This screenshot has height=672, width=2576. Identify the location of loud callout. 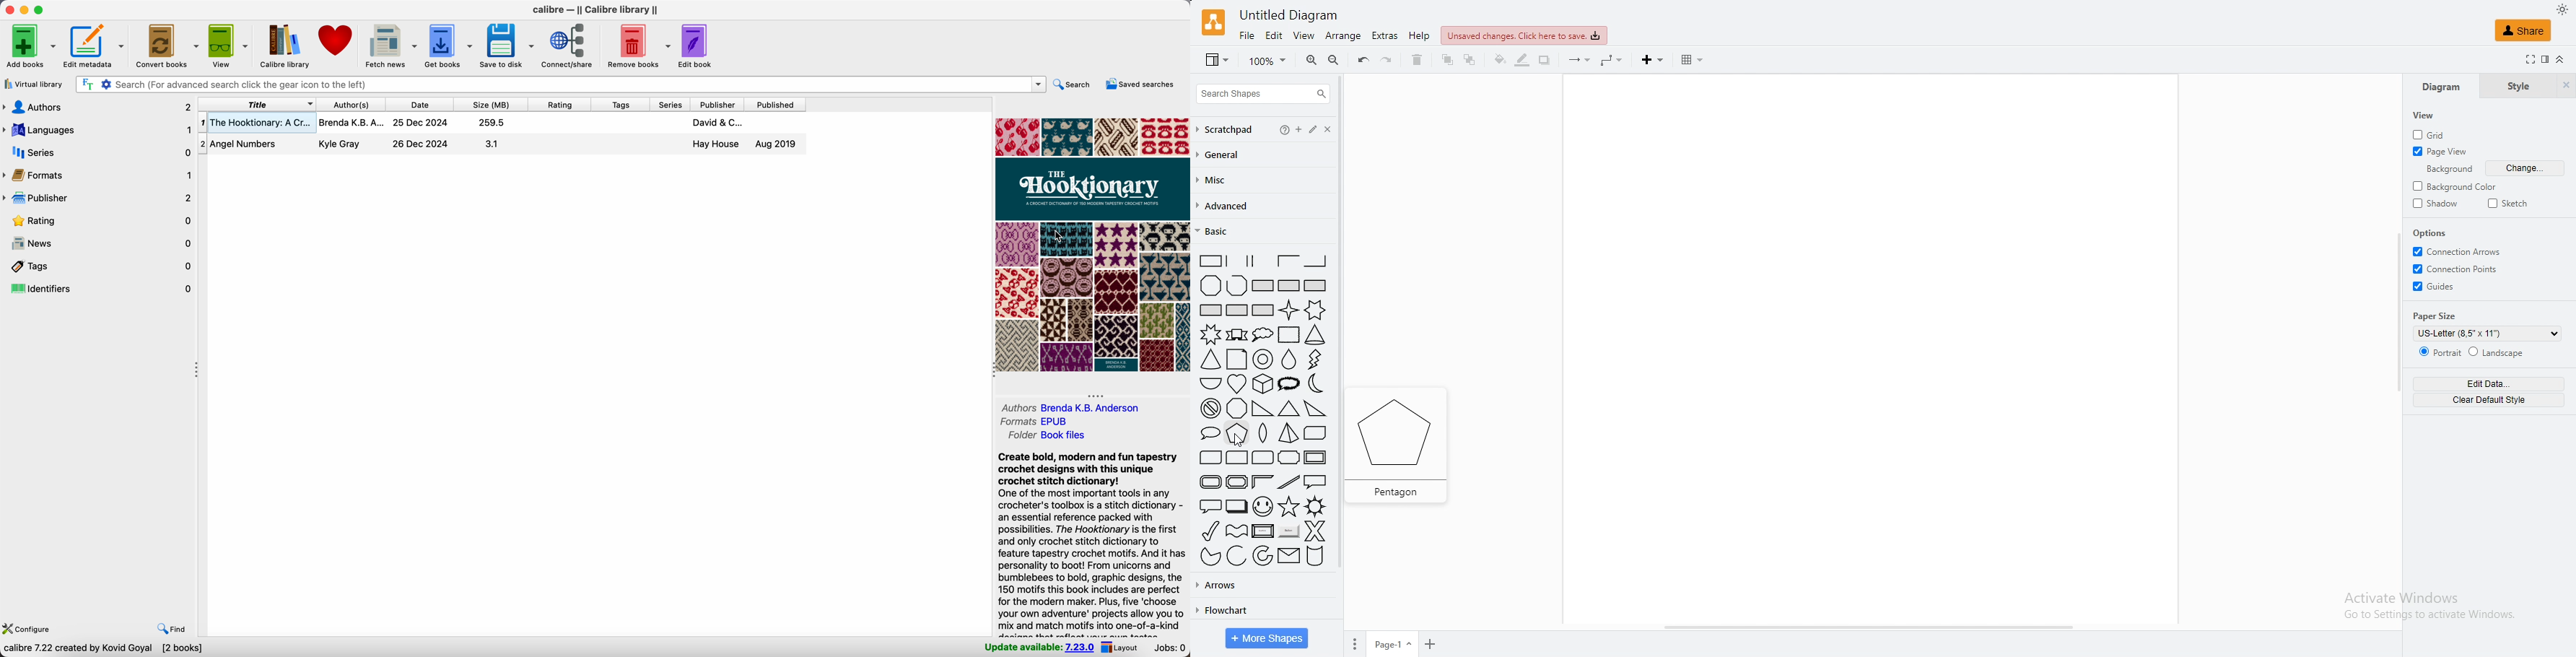
(1291, 384).